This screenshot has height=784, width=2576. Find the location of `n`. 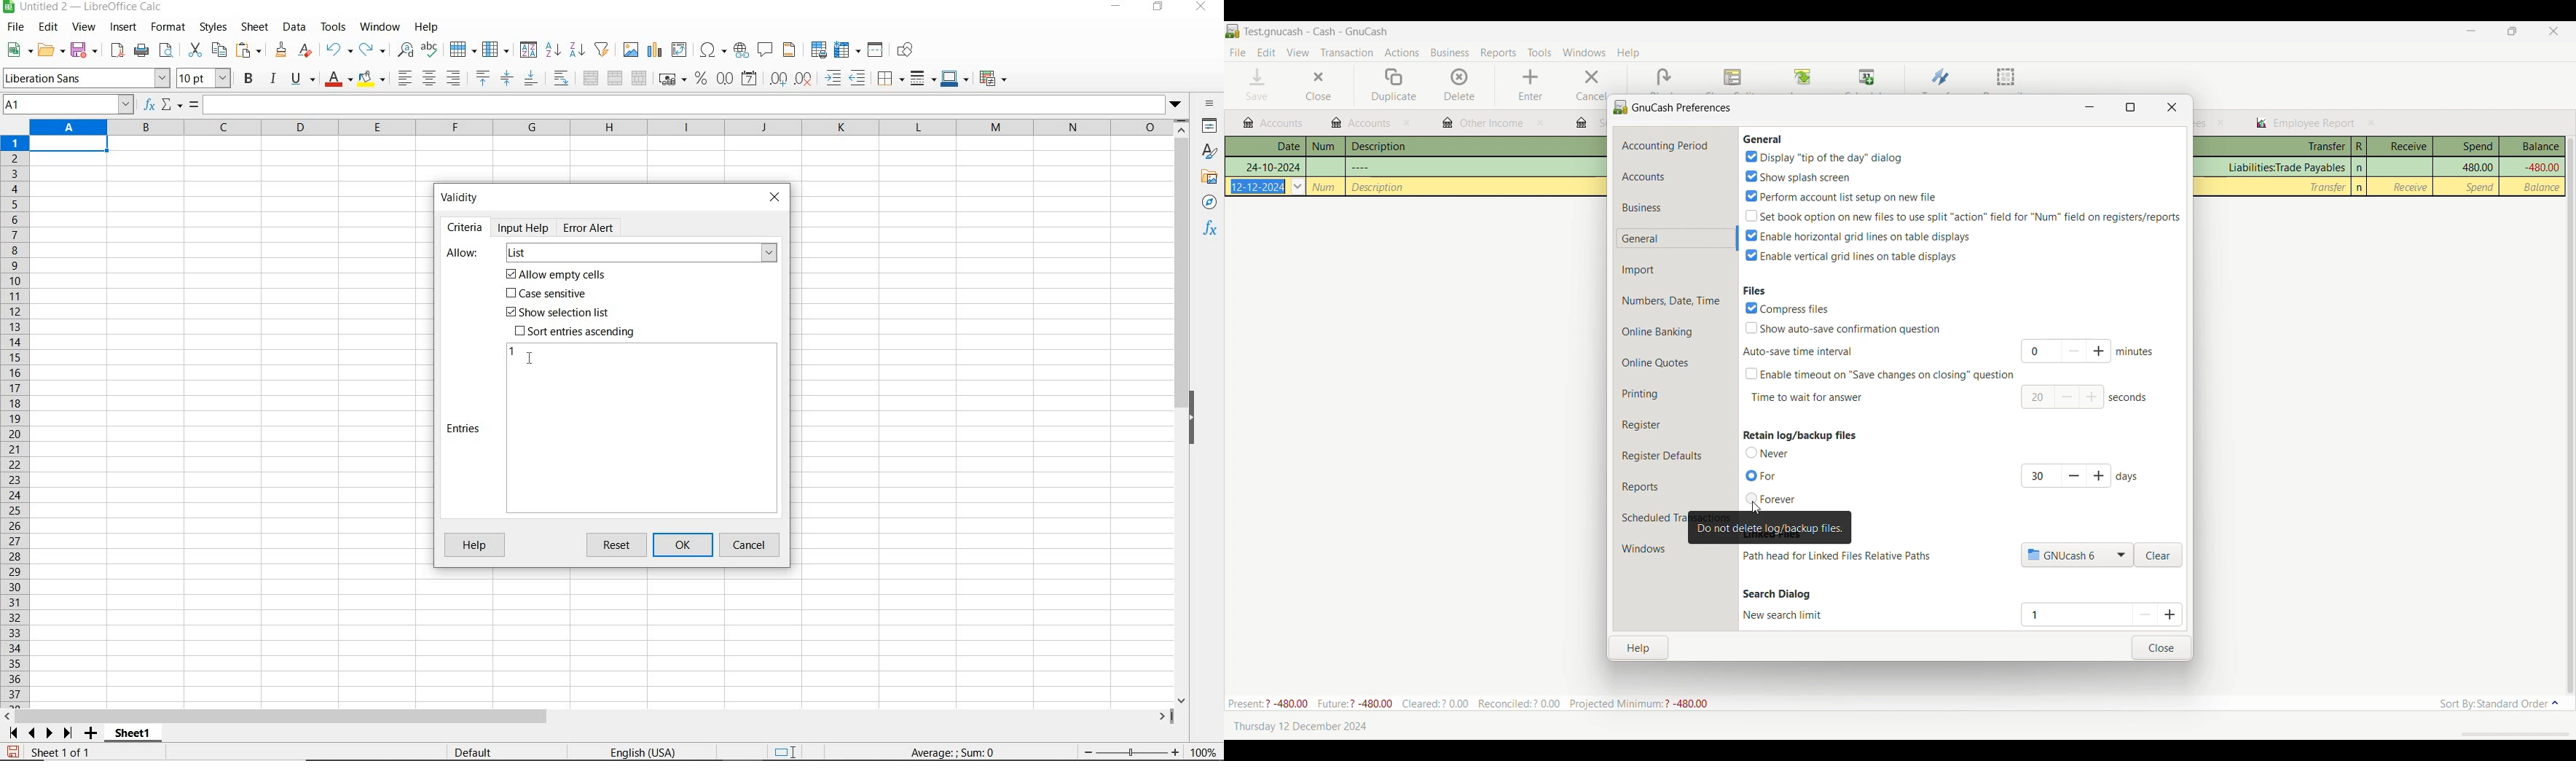

n is located at coordinates (2360, 187).